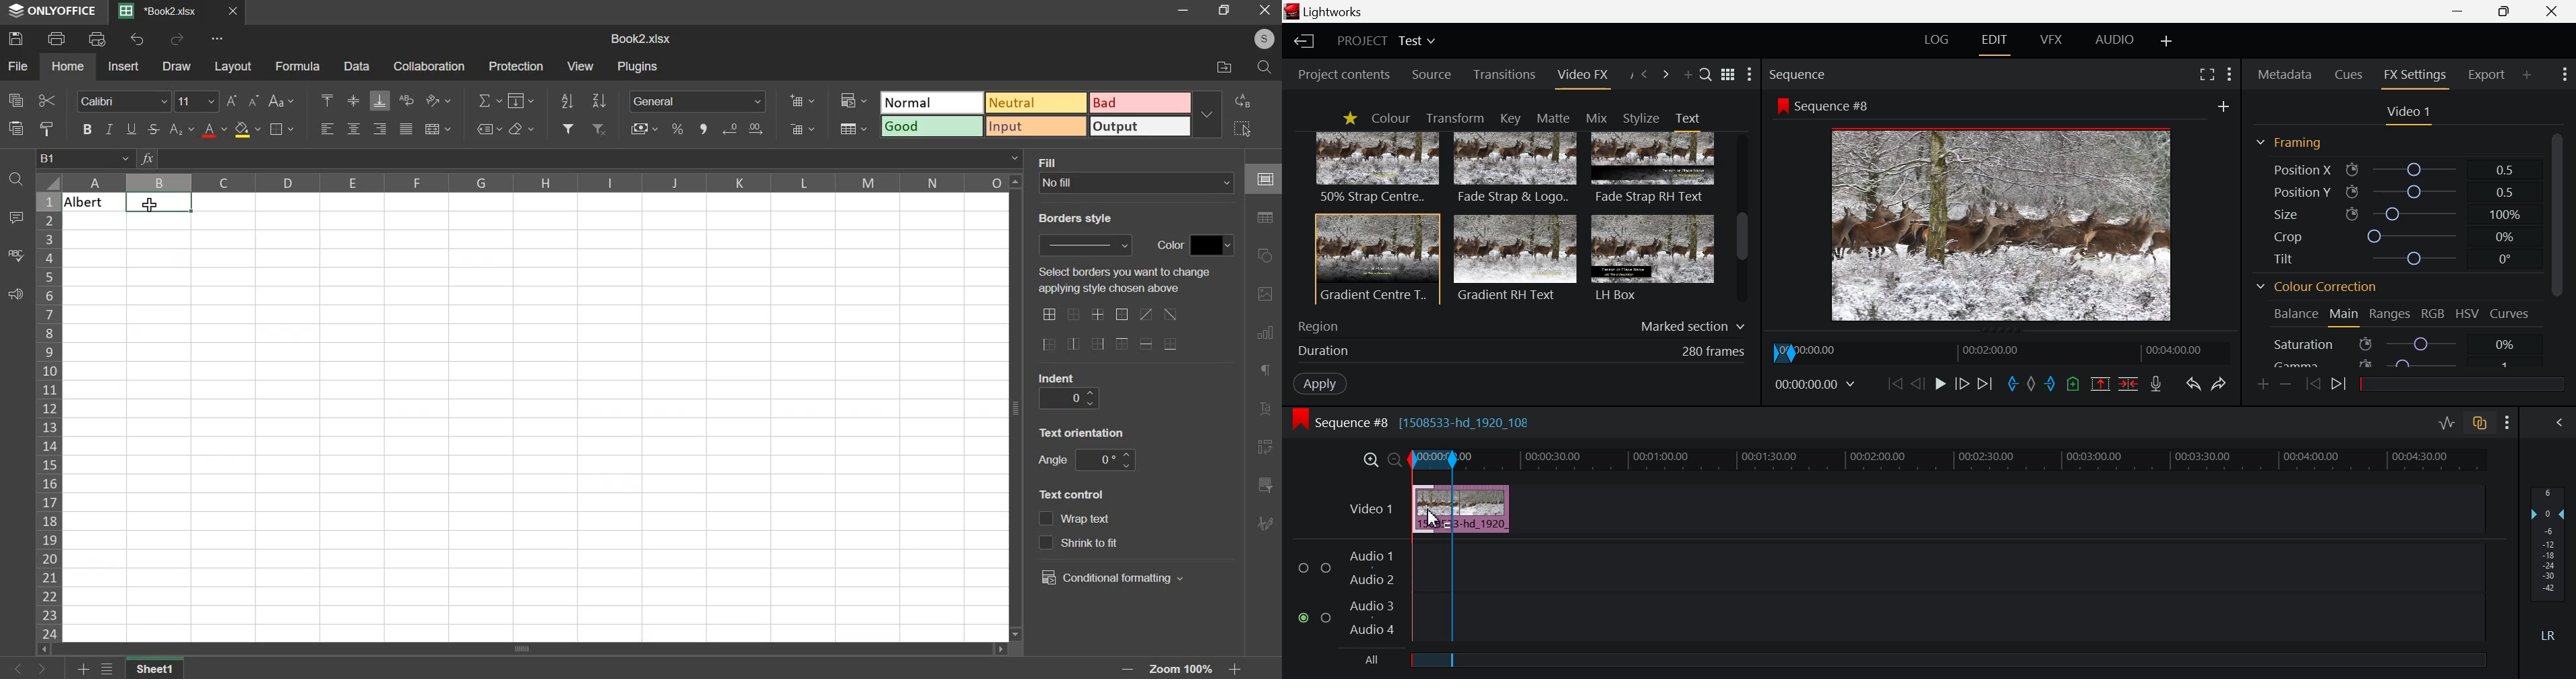  What do you see at coordinates (87, 129) in the screenshot?
I see `bold` at bounding box center [87, 129].